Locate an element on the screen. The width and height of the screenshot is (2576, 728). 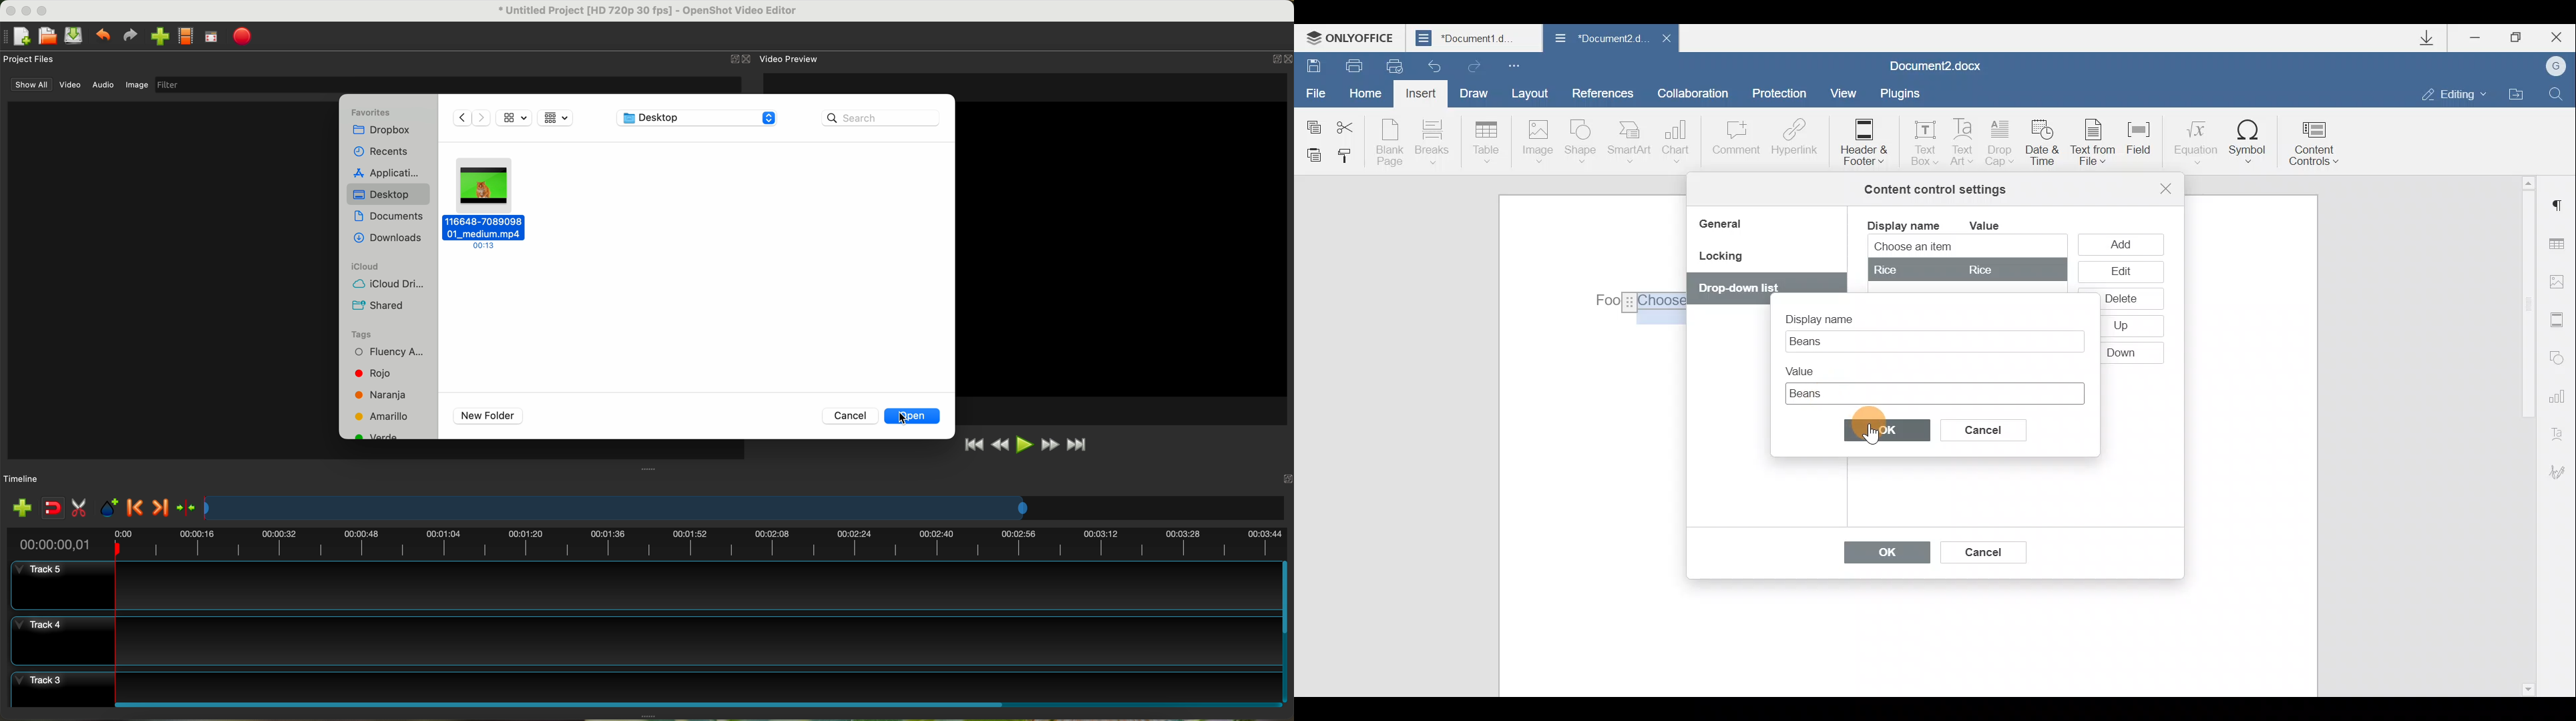
close is located at coordinates (742, 59).